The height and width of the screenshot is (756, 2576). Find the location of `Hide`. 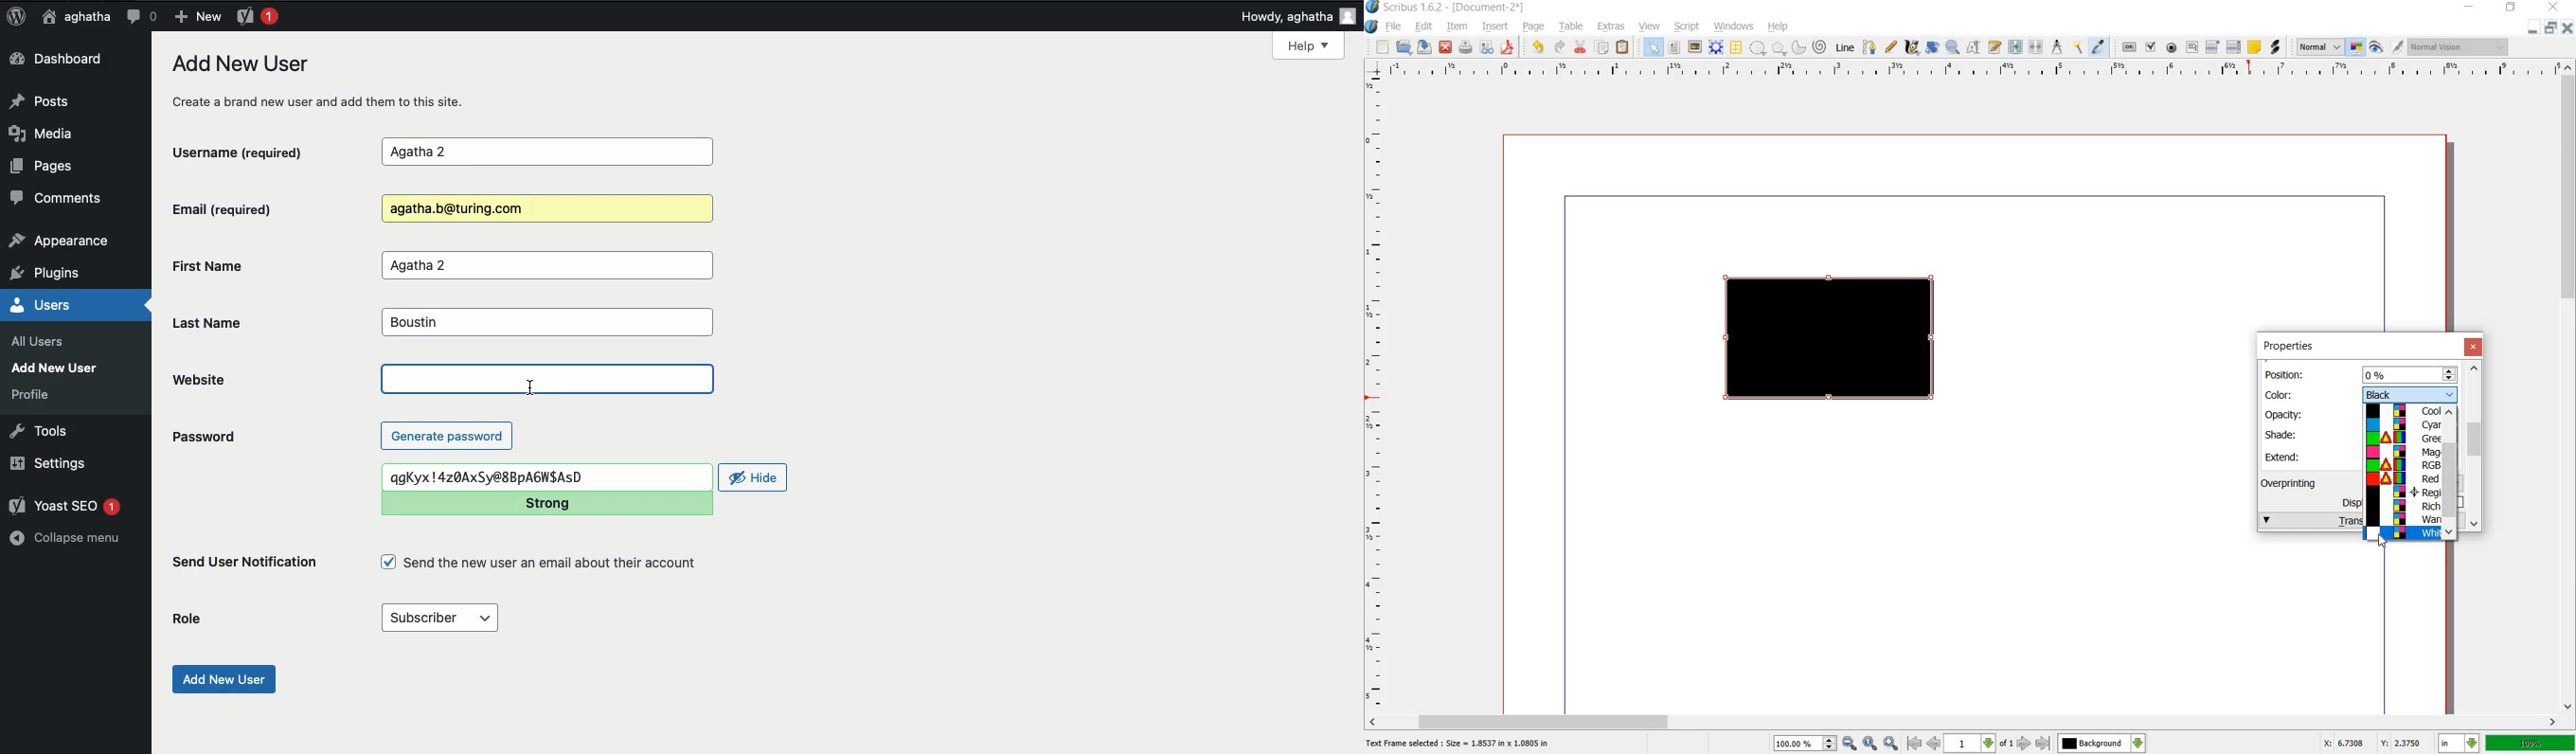

Hide is located at coordinates (754, 477).